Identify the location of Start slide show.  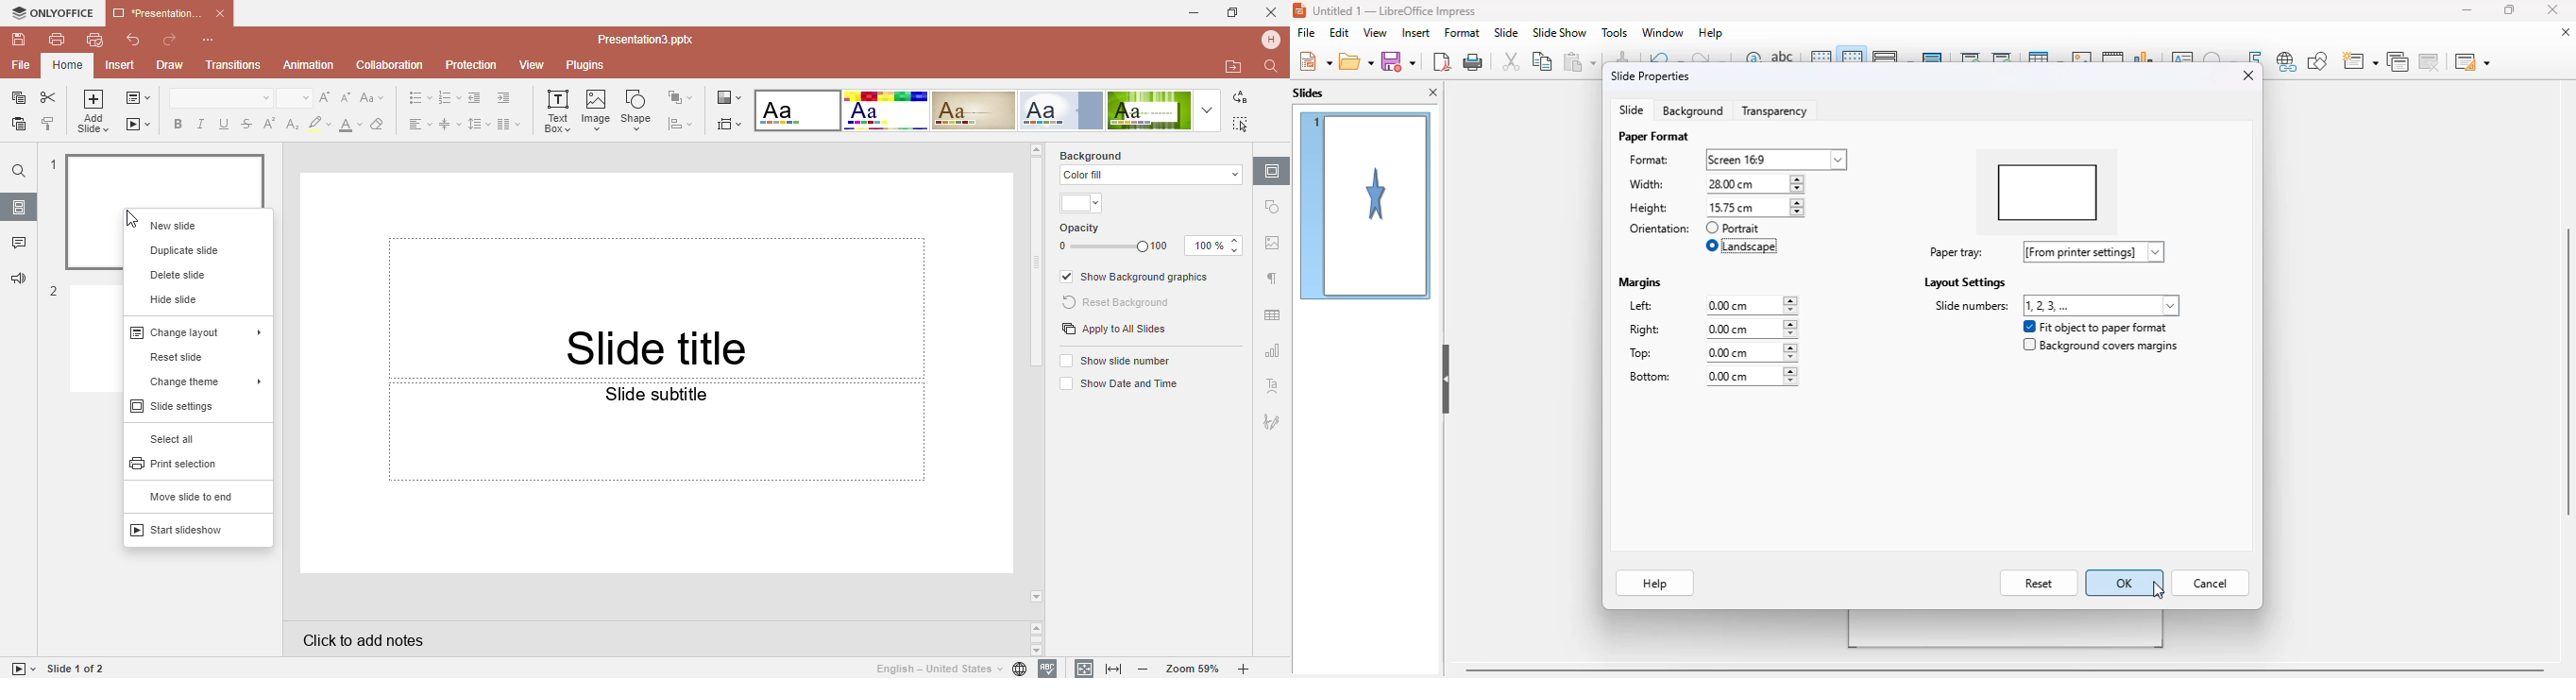
(20, 669).